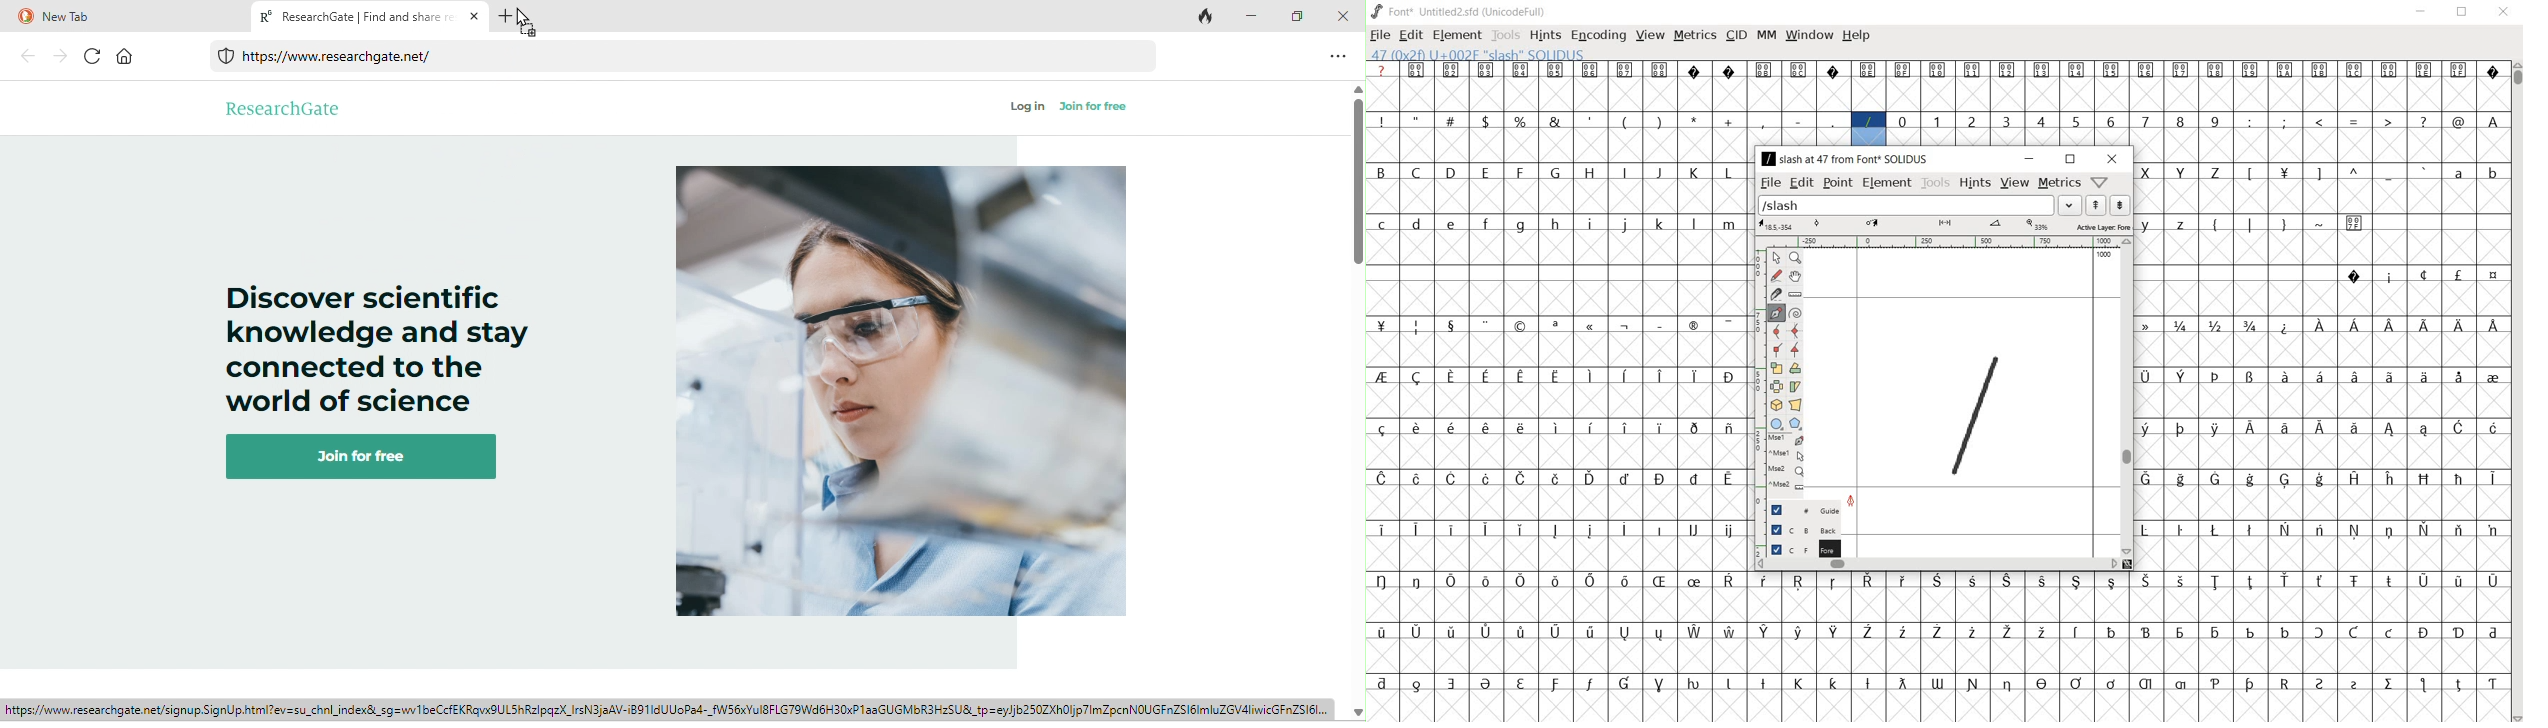 This screenshot has height=728, width=2548. Describe the element at coordinates (669, 708) in the screenshot. I see `https://www.researchgate.net/signup SignUp htmiZev=su_chnl_index8_sg=wy1beCcEKRQuxOULShRzipqzX_irsN3jaAV-iB91IdUUOPa4-_ fWS6xYulBFLGTOWAEH30xP12aGUGMBR3IHZSUS. tp=eyljb2S0ZXh0ljpTImZpcnNOUGFZSIBImuZGVAliwicGFnZSI6l...` at that location.